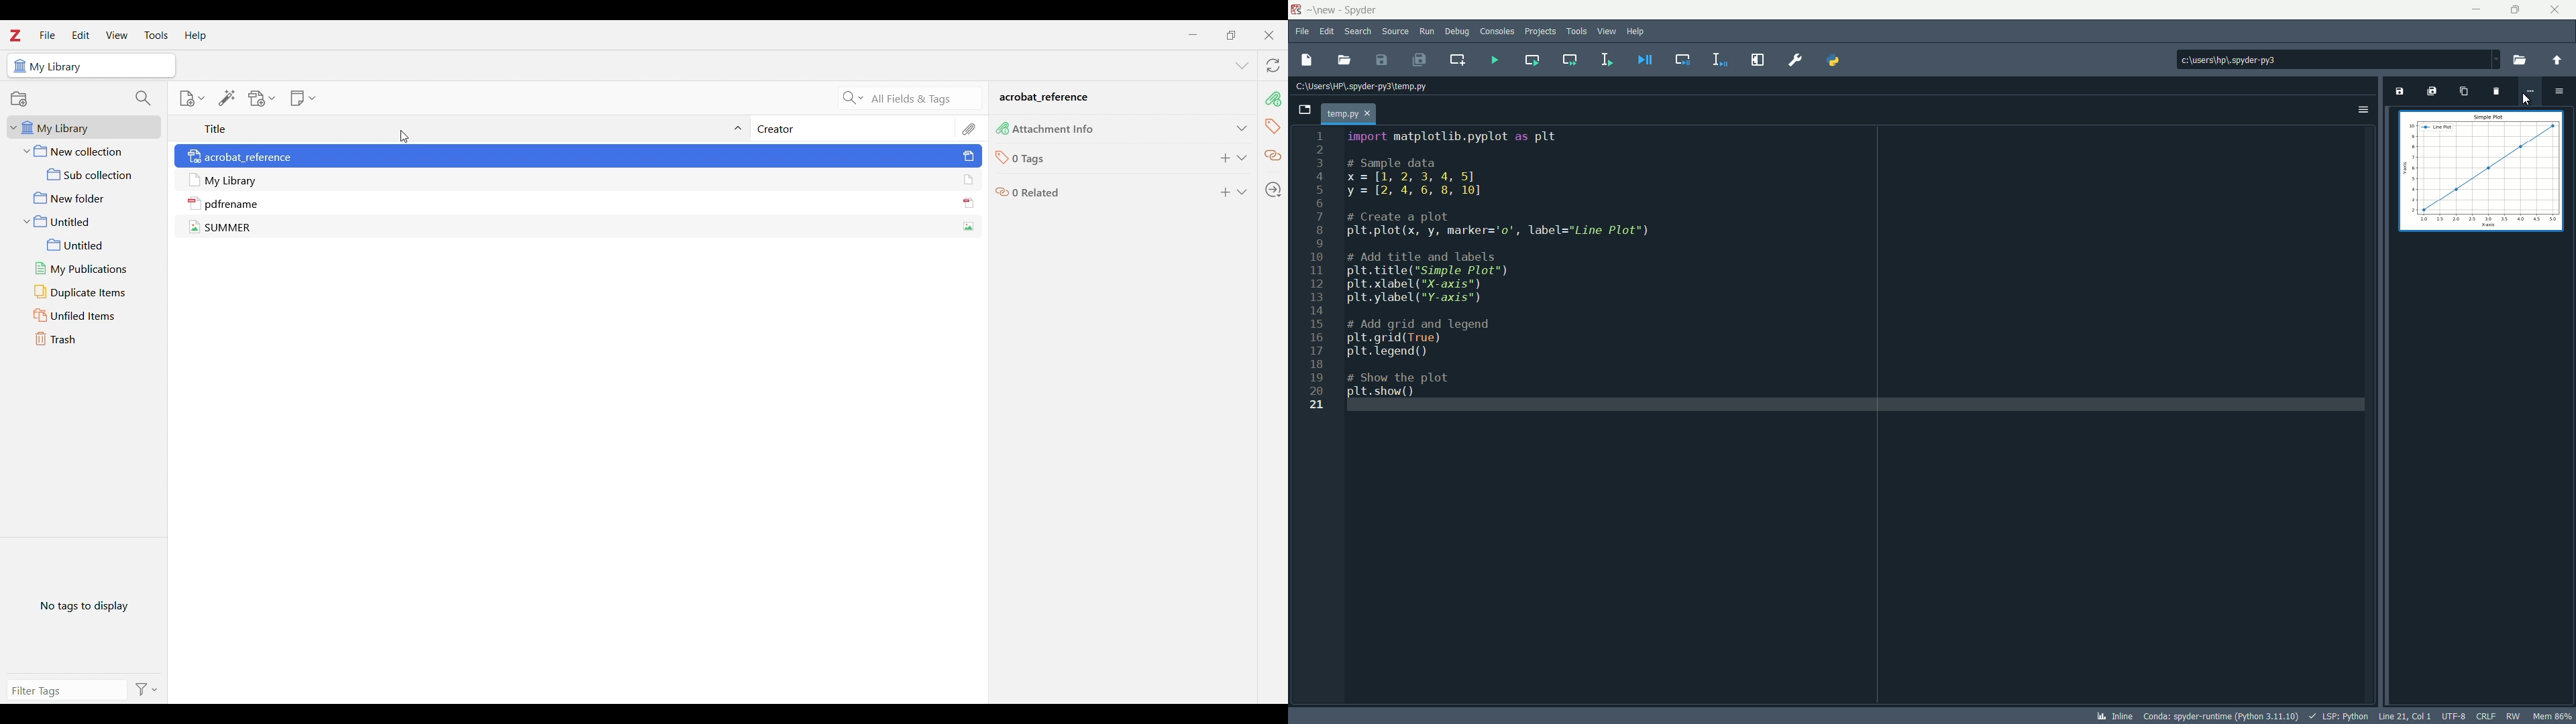 The width and height of the screenshot is (2576, 728). I want to click on Edit menu, so click(80, 35).